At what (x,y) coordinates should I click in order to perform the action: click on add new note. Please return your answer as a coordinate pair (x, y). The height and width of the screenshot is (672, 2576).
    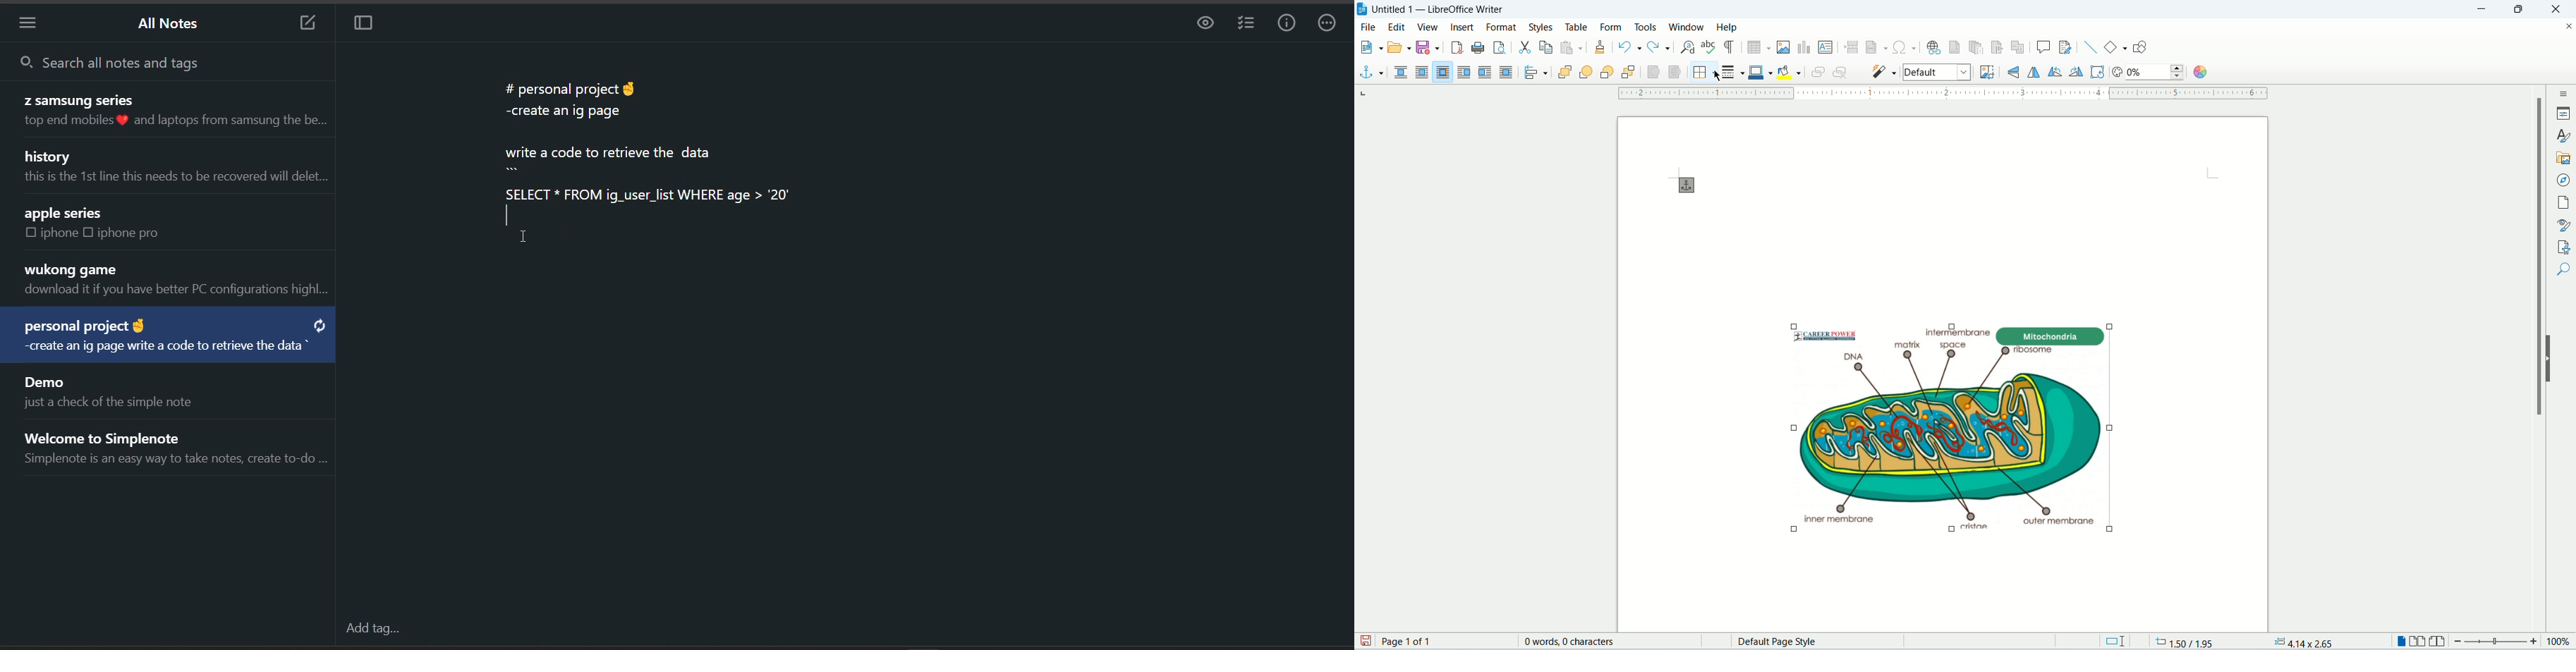
    Looking at the image, I should click on (300, 24).